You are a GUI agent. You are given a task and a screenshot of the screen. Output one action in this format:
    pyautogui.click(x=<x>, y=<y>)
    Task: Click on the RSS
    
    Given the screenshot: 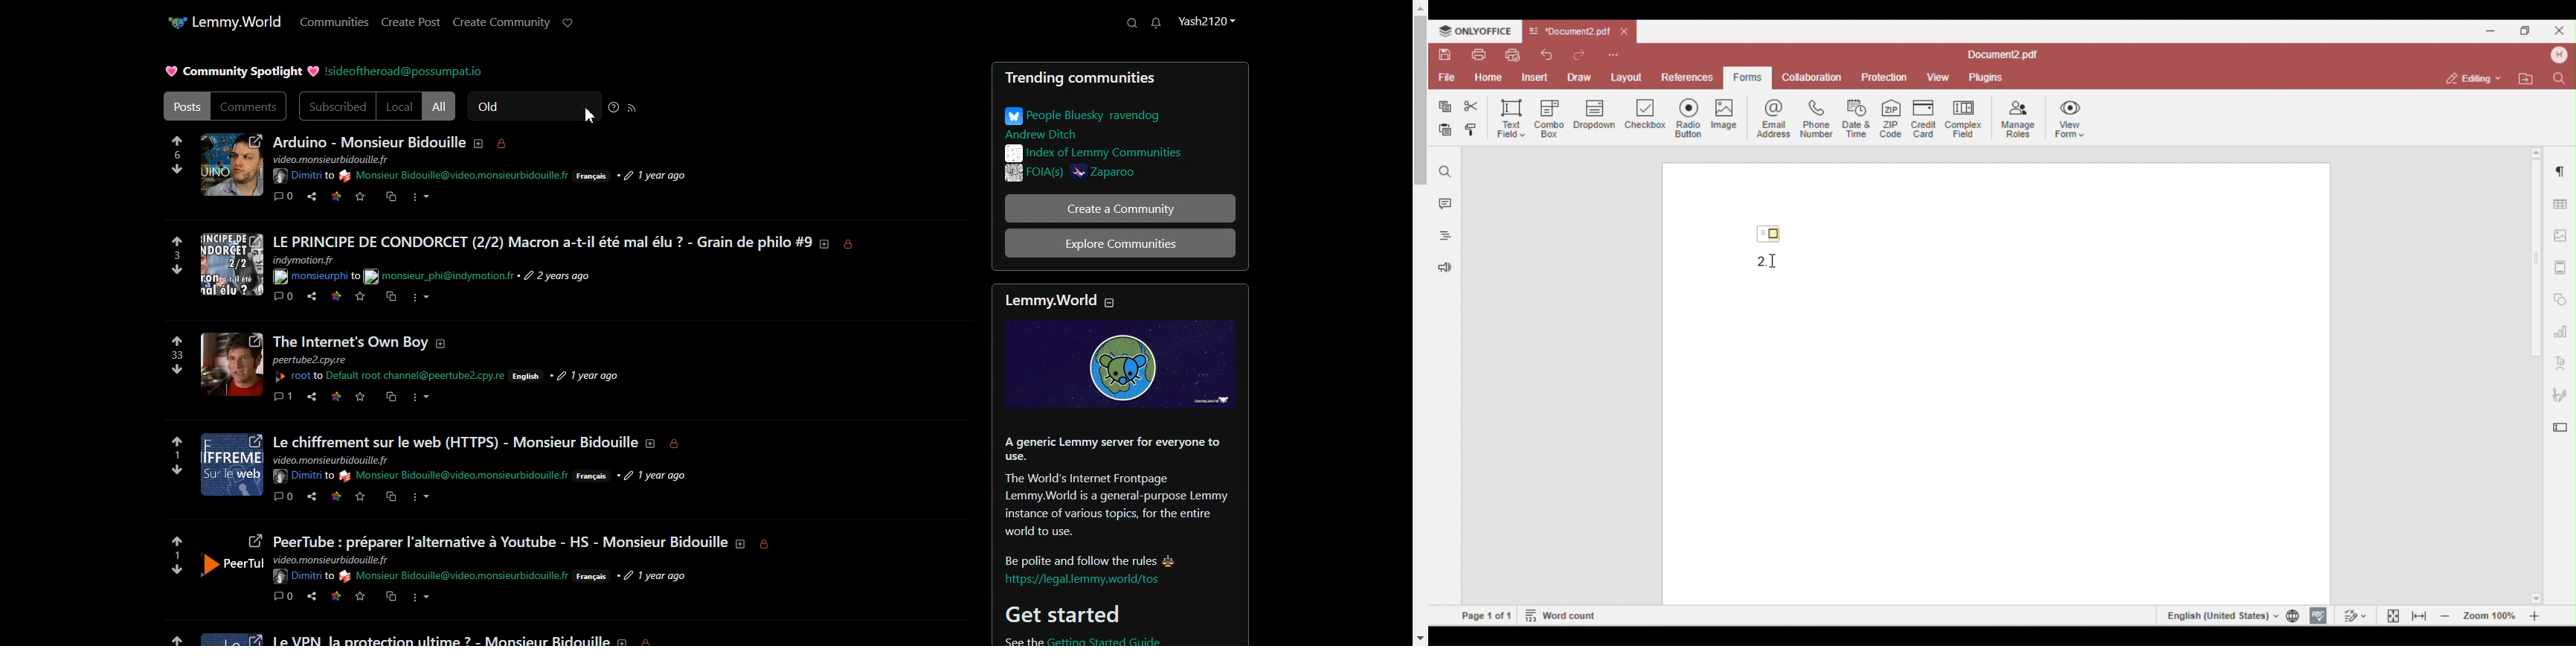 What is the action you would take?
    pyautogui.click(x=632, y=107)
    